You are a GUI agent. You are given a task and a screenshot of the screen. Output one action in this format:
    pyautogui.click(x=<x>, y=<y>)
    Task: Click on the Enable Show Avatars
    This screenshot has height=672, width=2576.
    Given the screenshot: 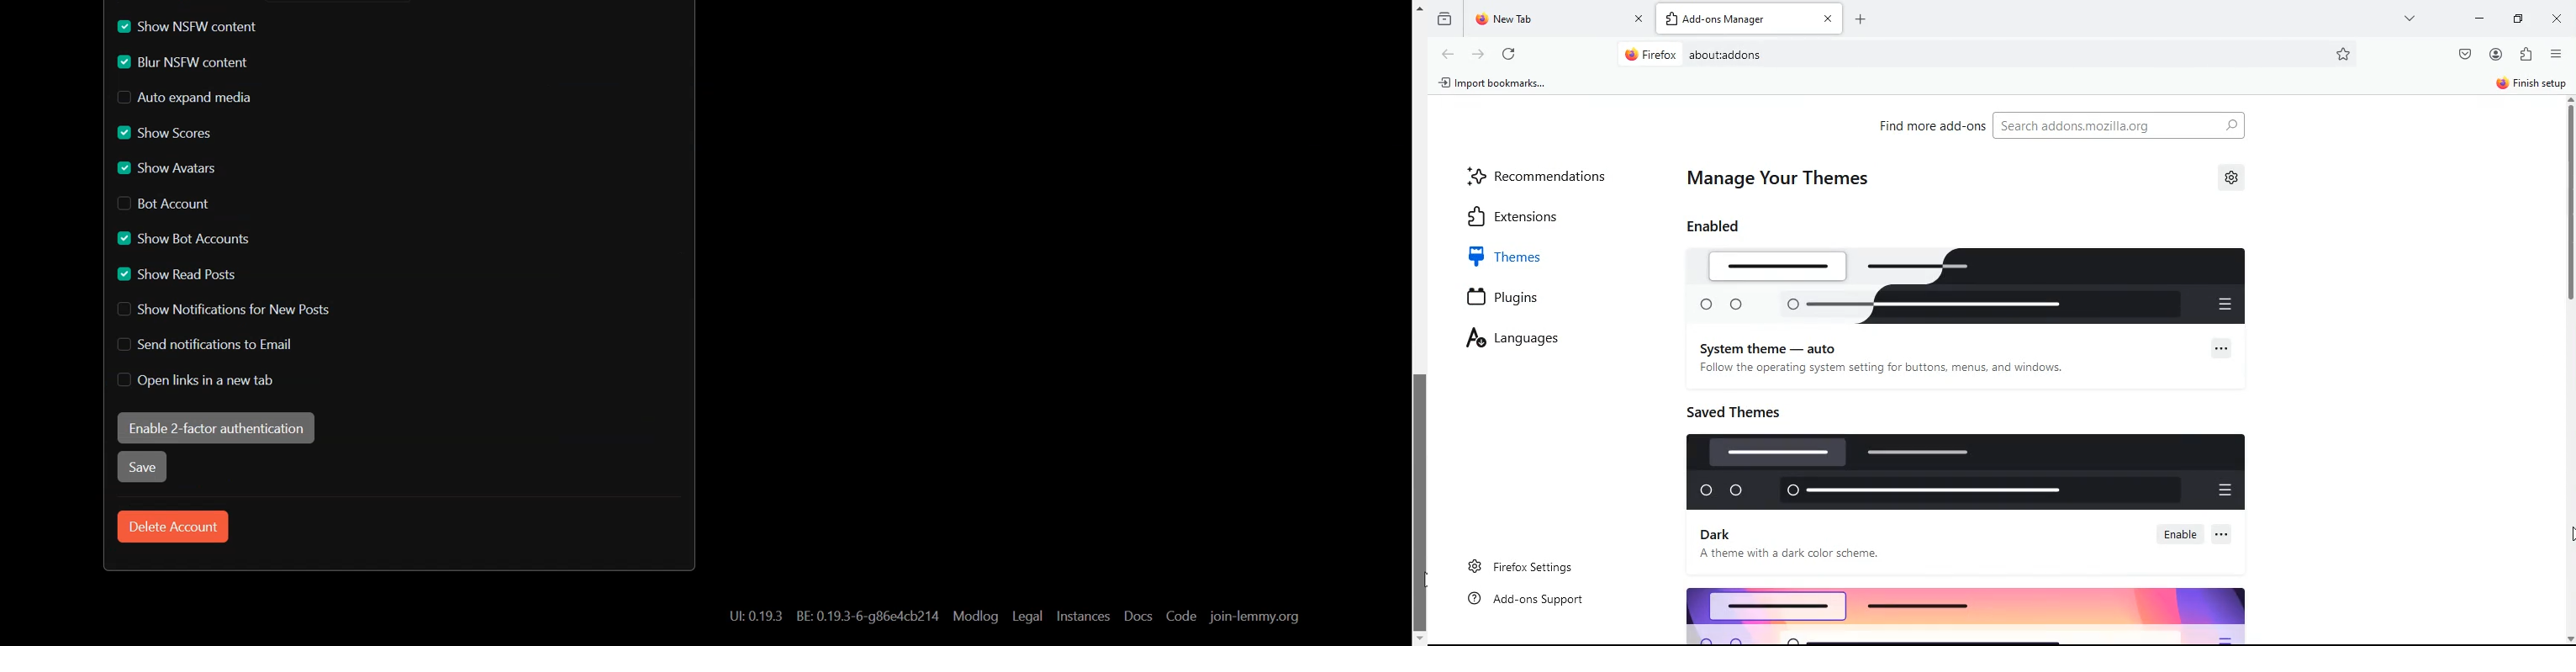 What is the action you would take?
    pyautogui.click(x=176, y=167)
    